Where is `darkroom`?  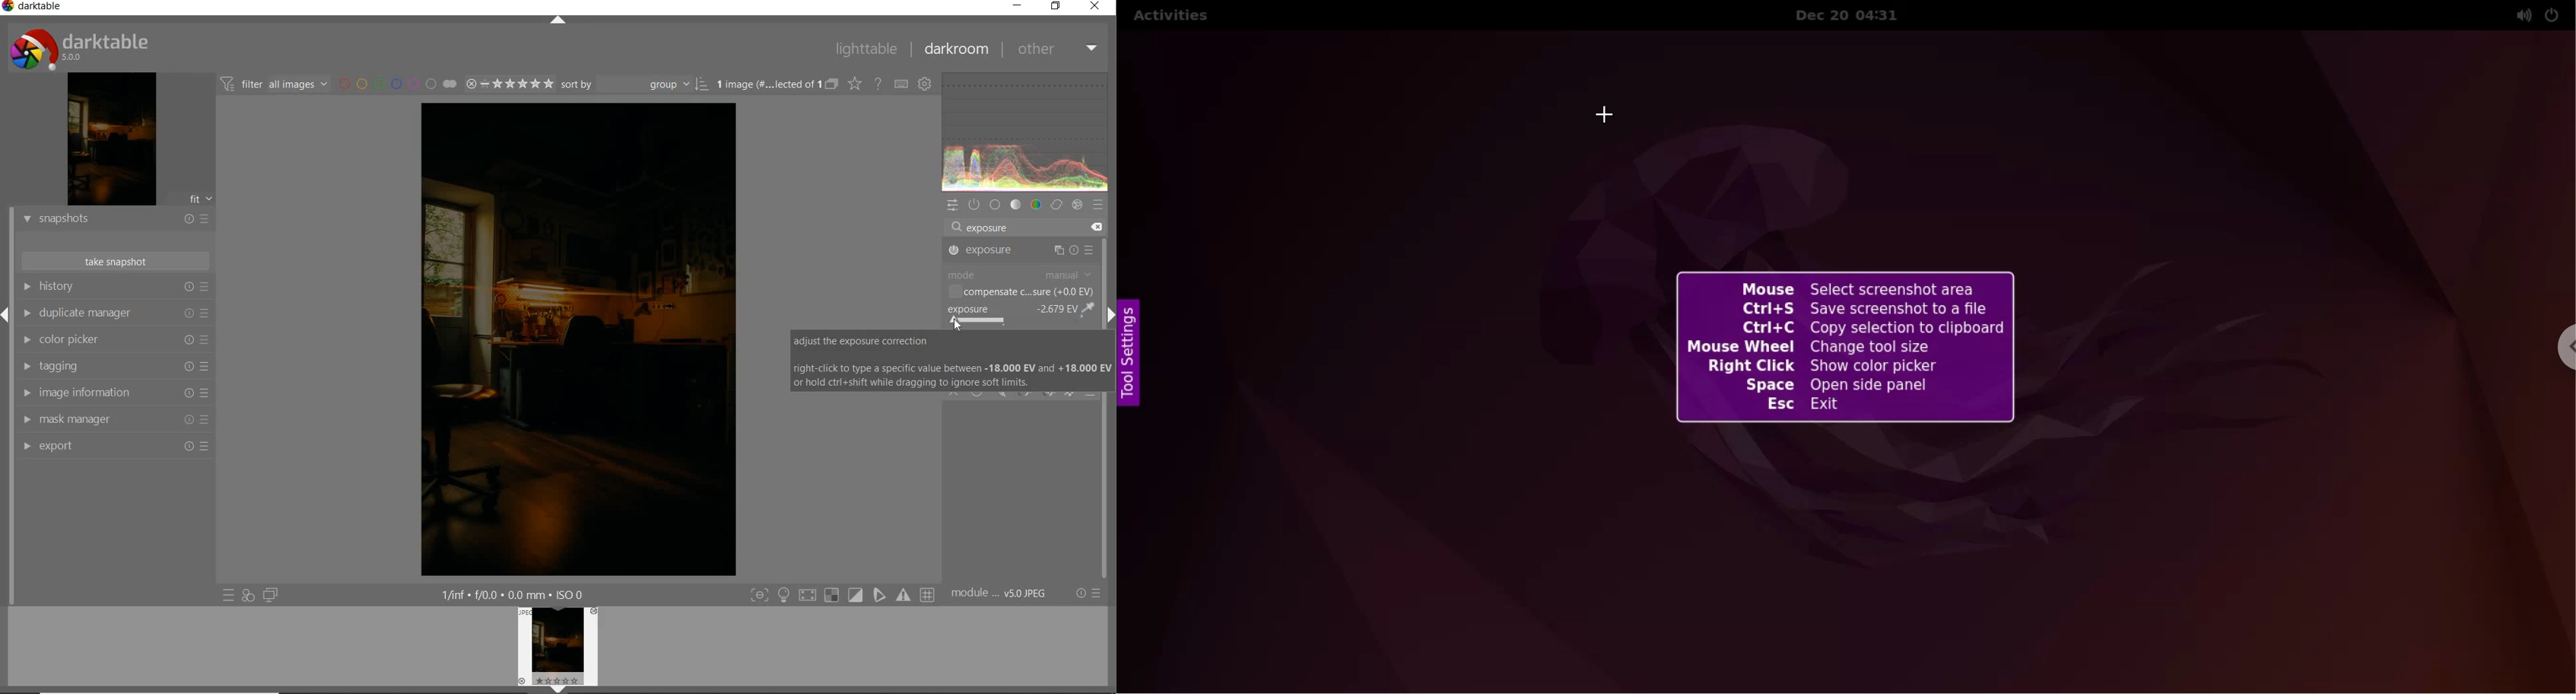
darkroom is located at coordinates (962, 50).